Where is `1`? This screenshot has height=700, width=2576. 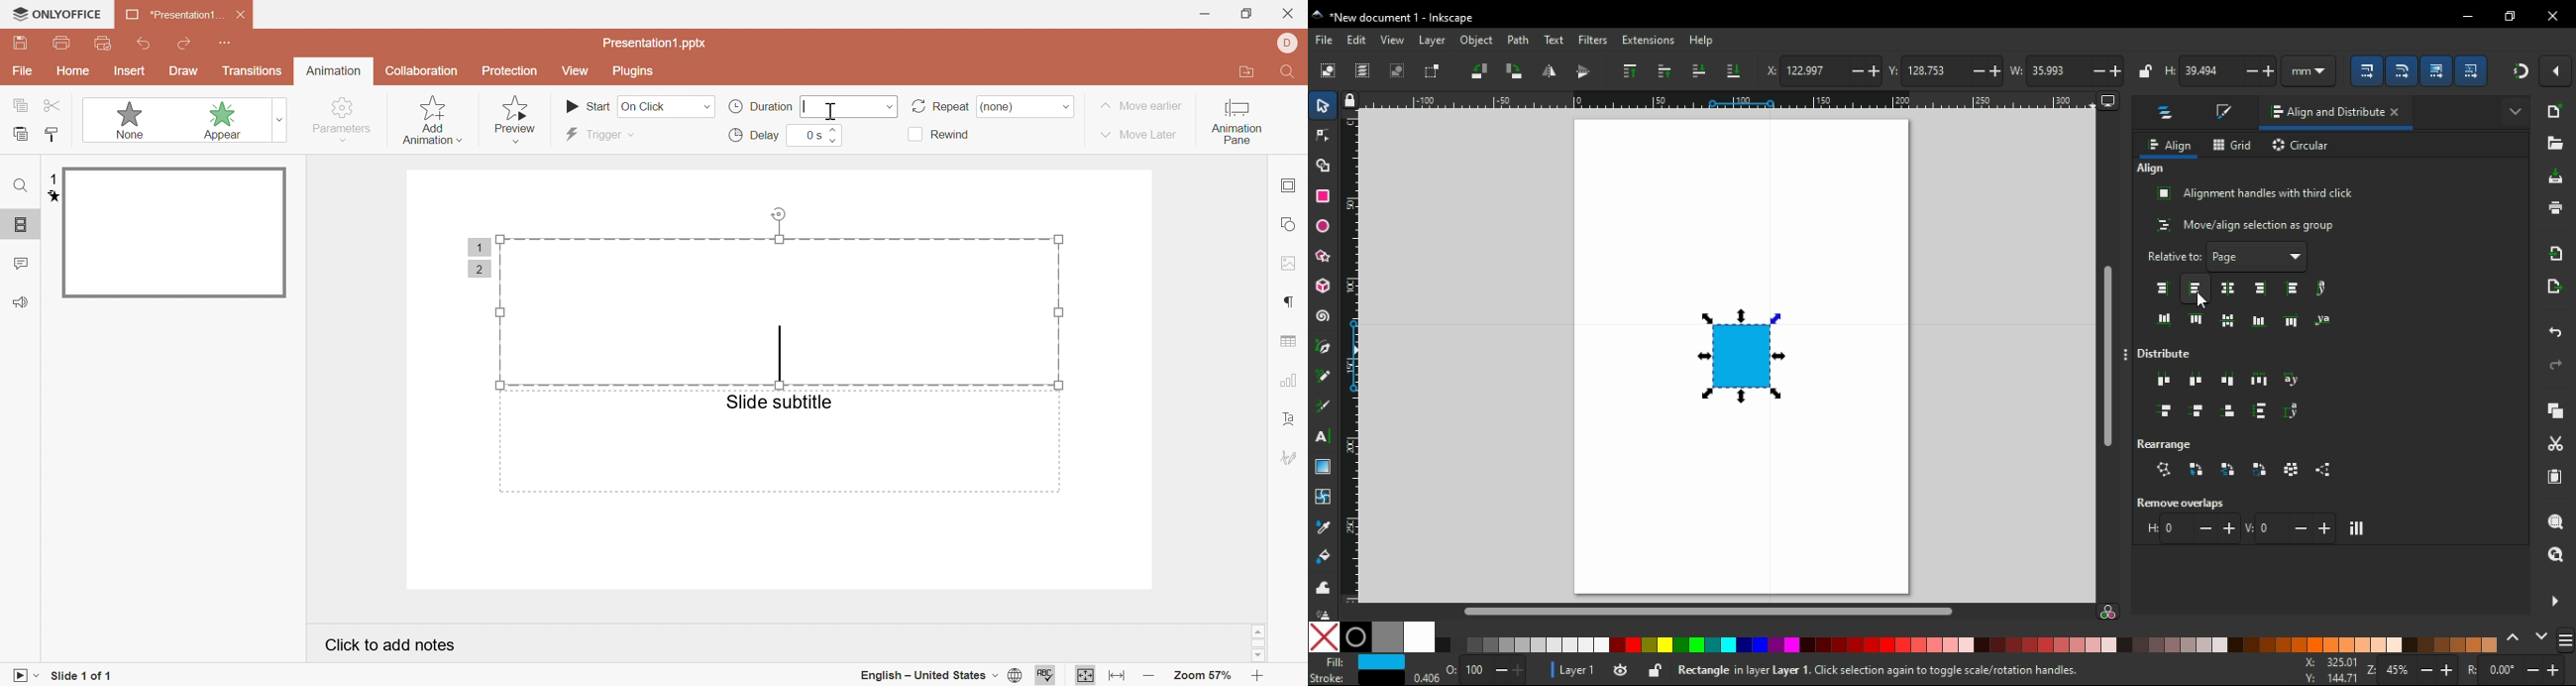
1 is located at coordinates (52, 179).